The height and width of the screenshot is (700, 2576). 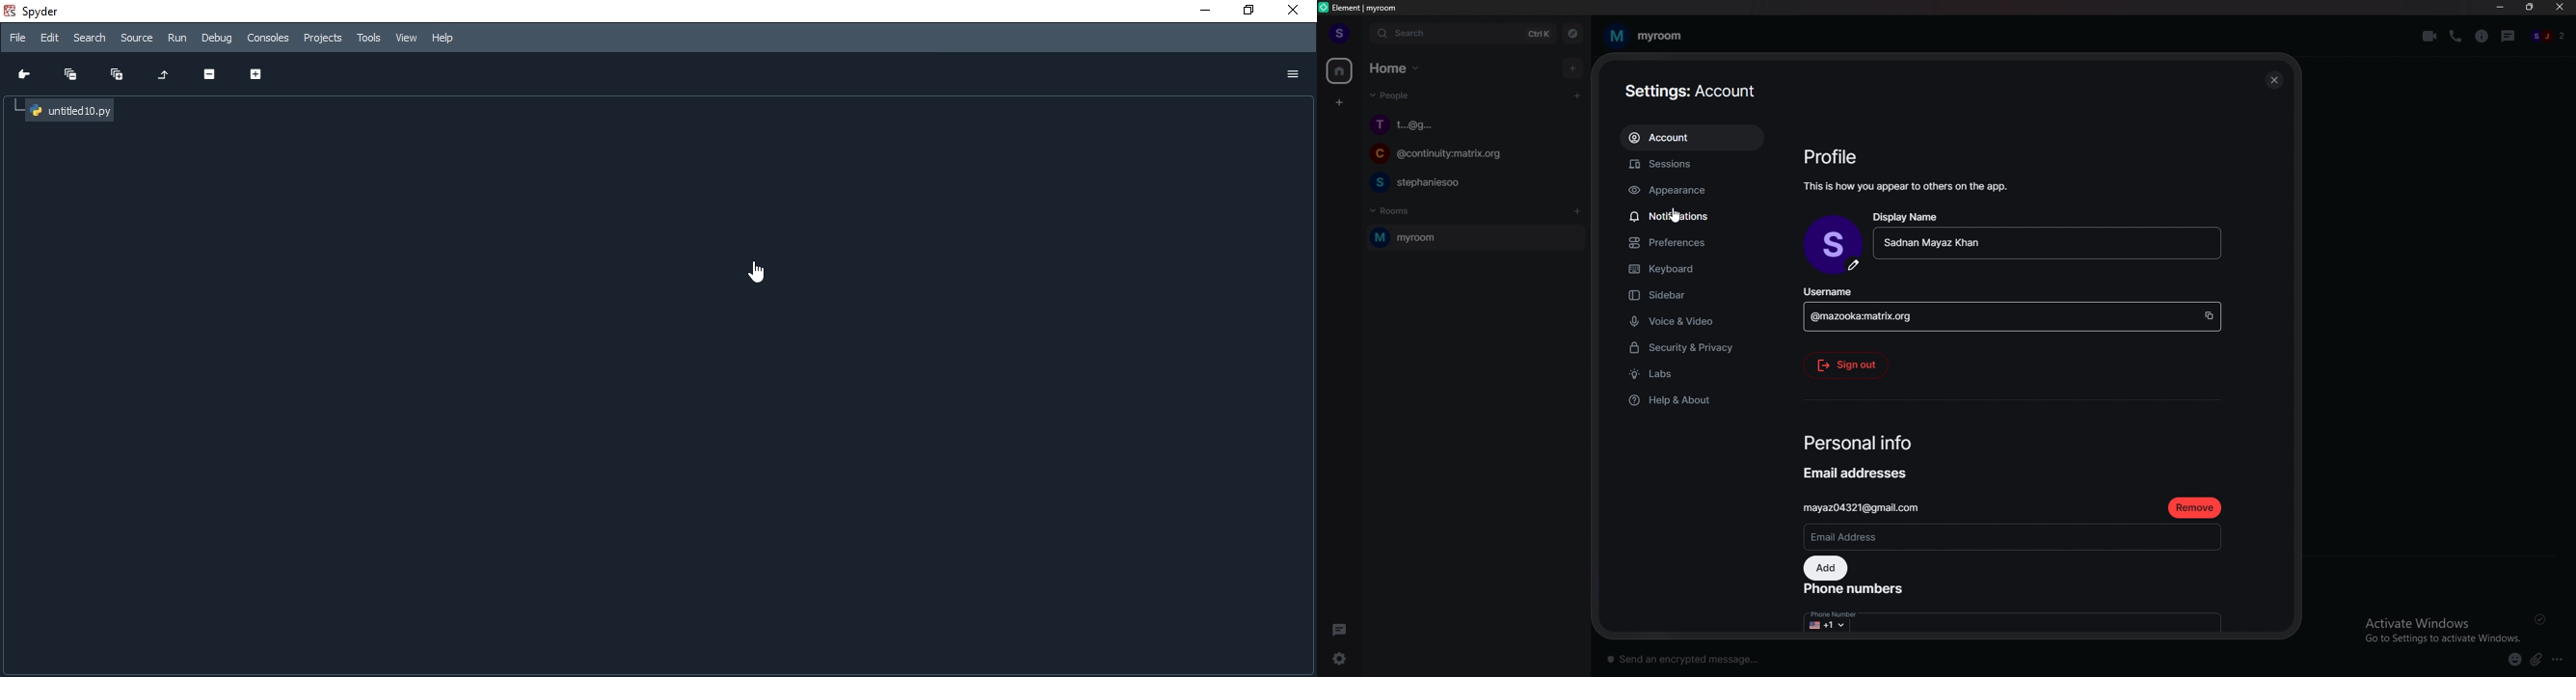 I want to click on Options, so click(x=1288, y=74).